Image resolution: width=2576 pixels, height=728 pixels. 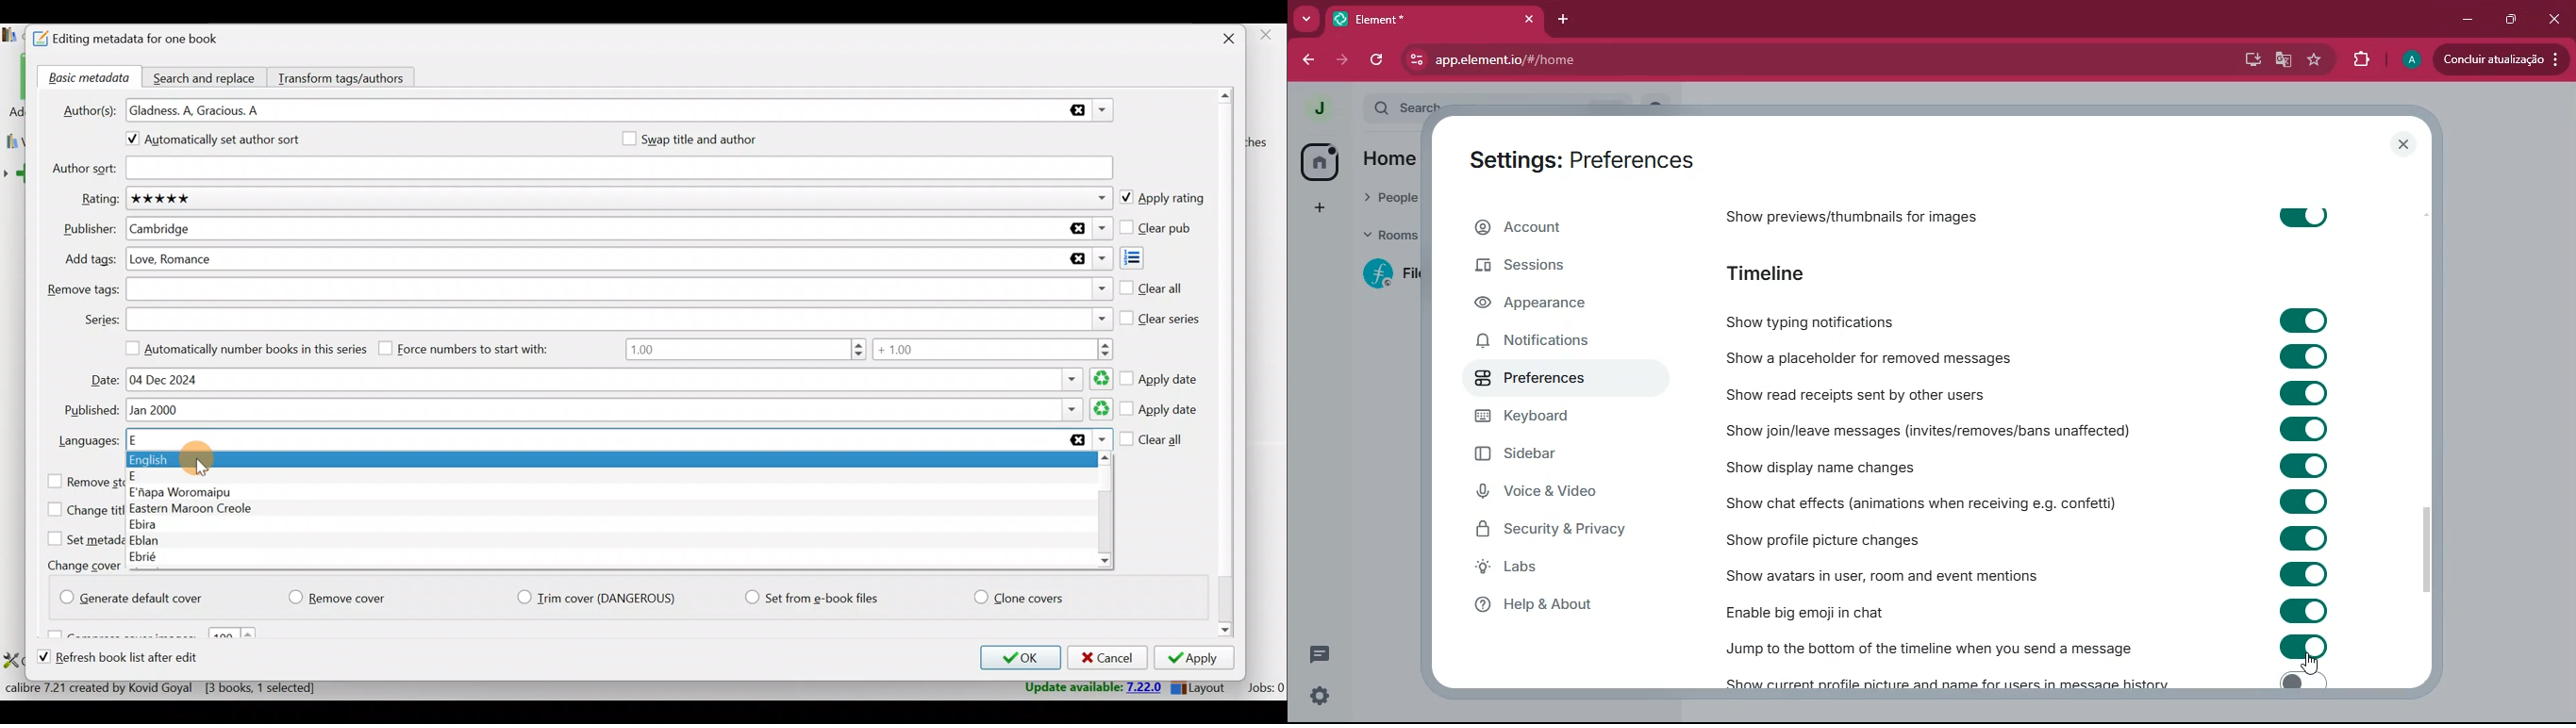 I want to click on Set from e-book files, so click(x=811, y=598).